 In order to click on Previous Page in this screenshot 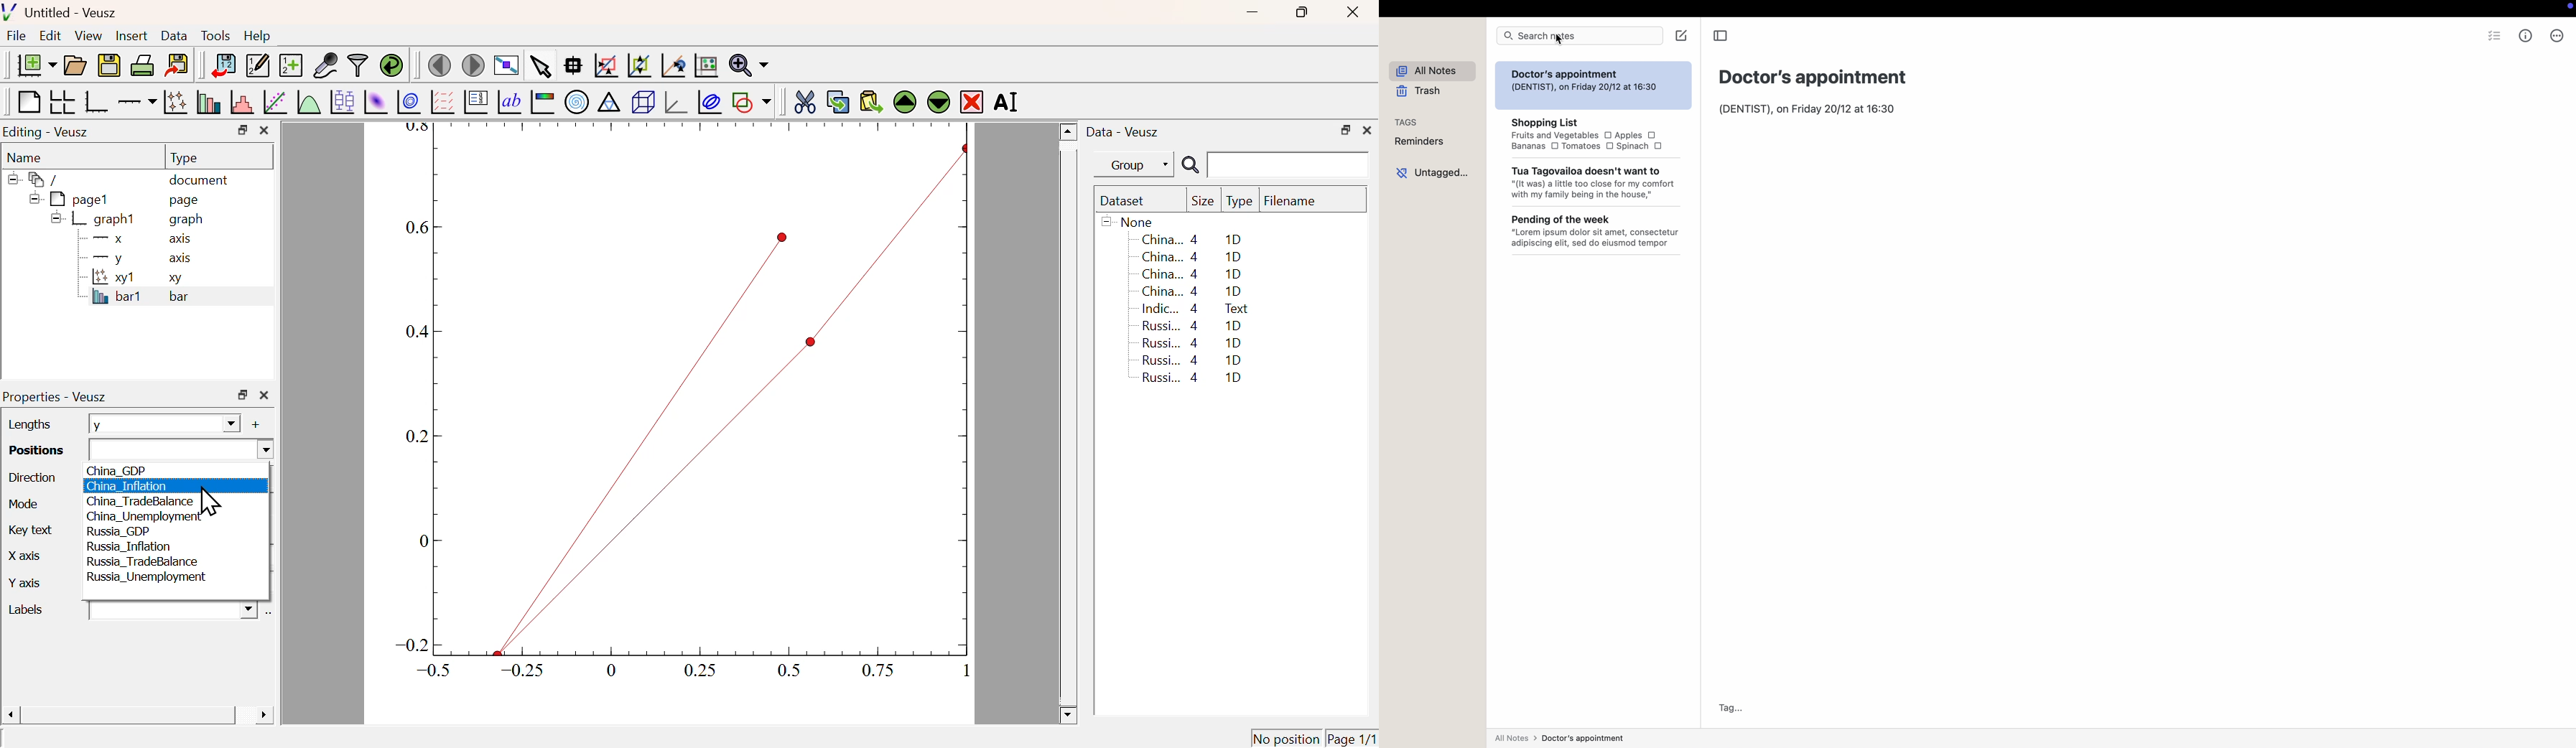, I will do `click(440, 66)`.